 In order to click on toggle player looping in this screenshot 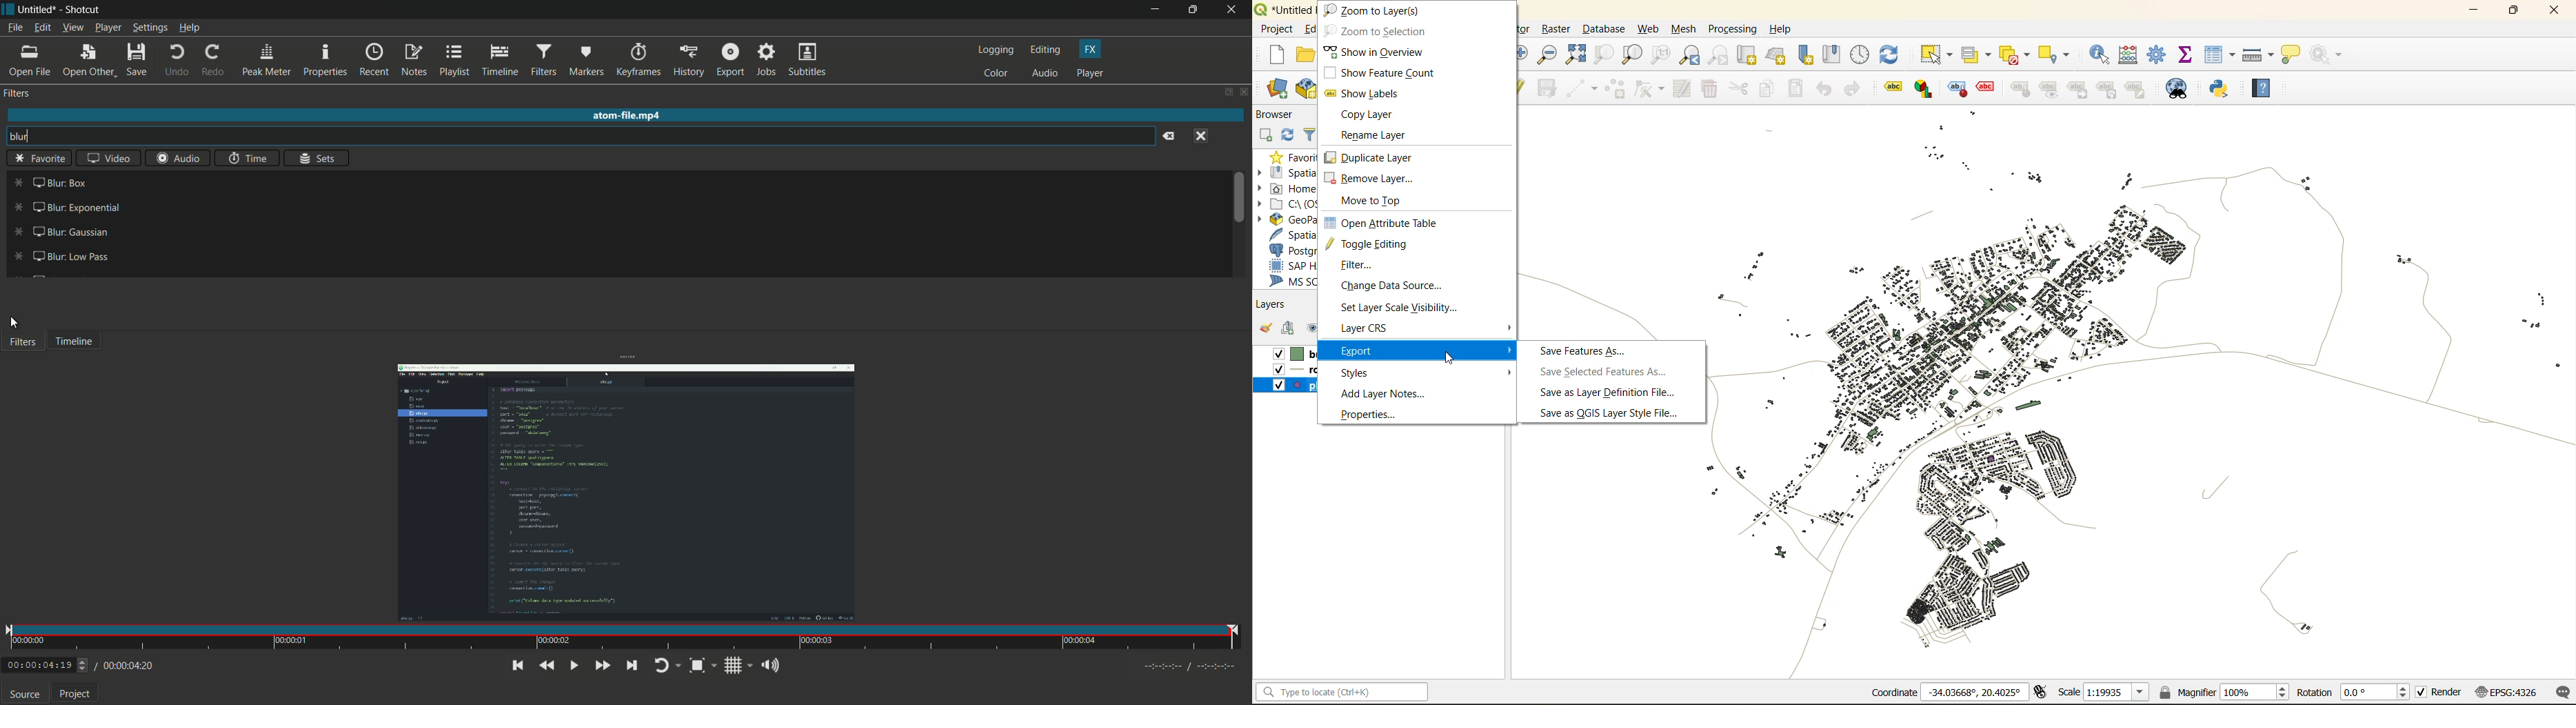, I will do `click(666, 666)`.